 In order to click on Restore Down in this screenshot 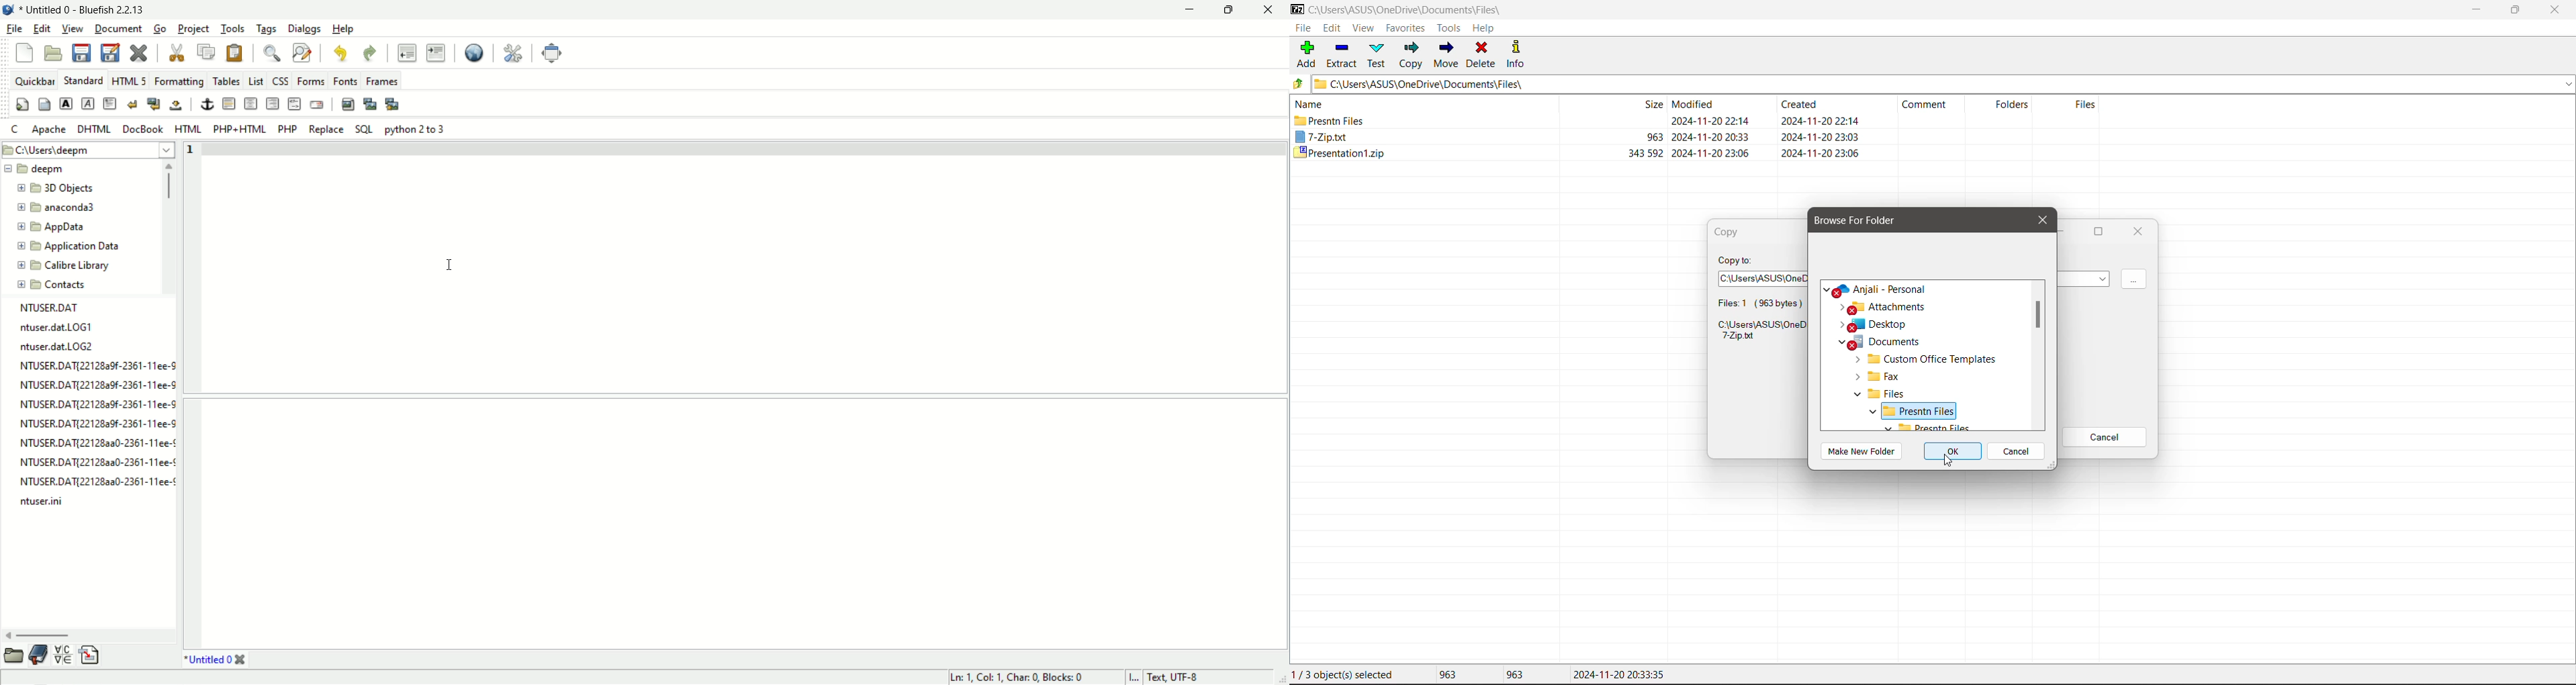, I will do `click(2517, 10)`.